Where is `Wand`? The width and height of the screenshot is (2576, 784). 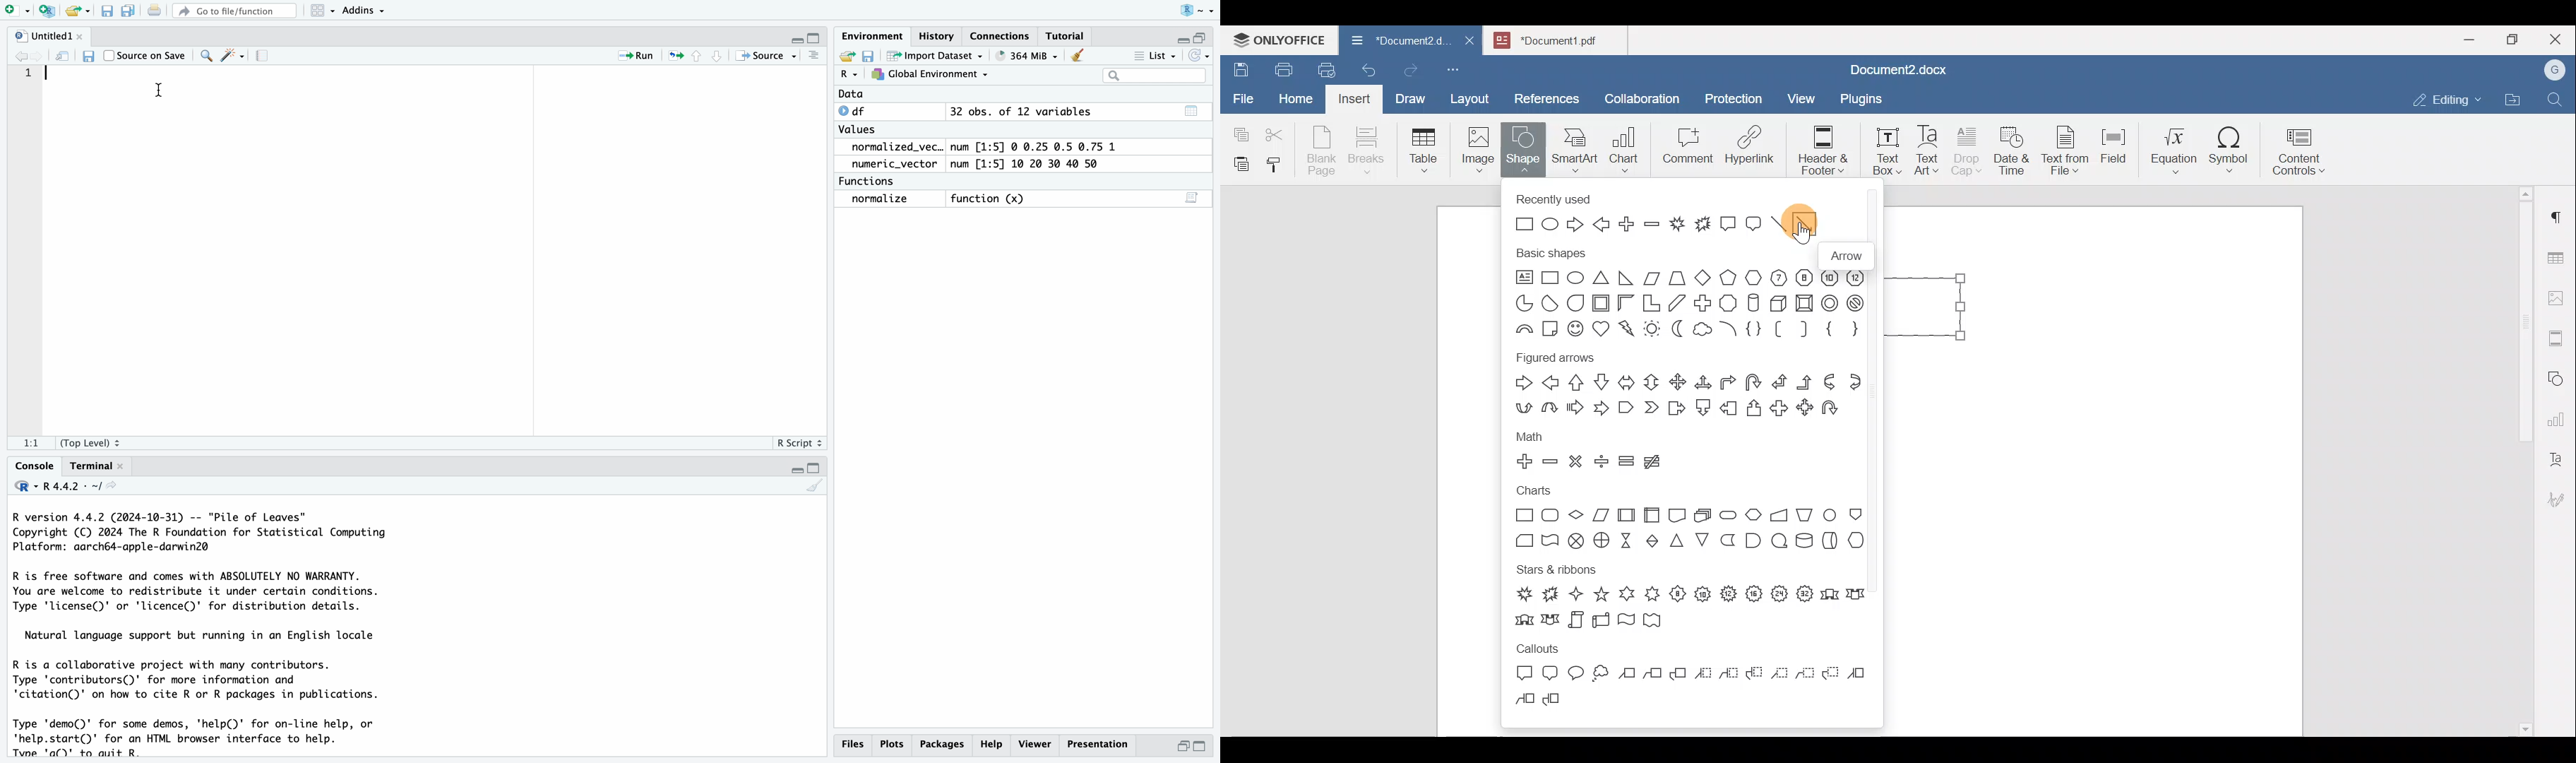
Wand is located at coordinates (231, 55).